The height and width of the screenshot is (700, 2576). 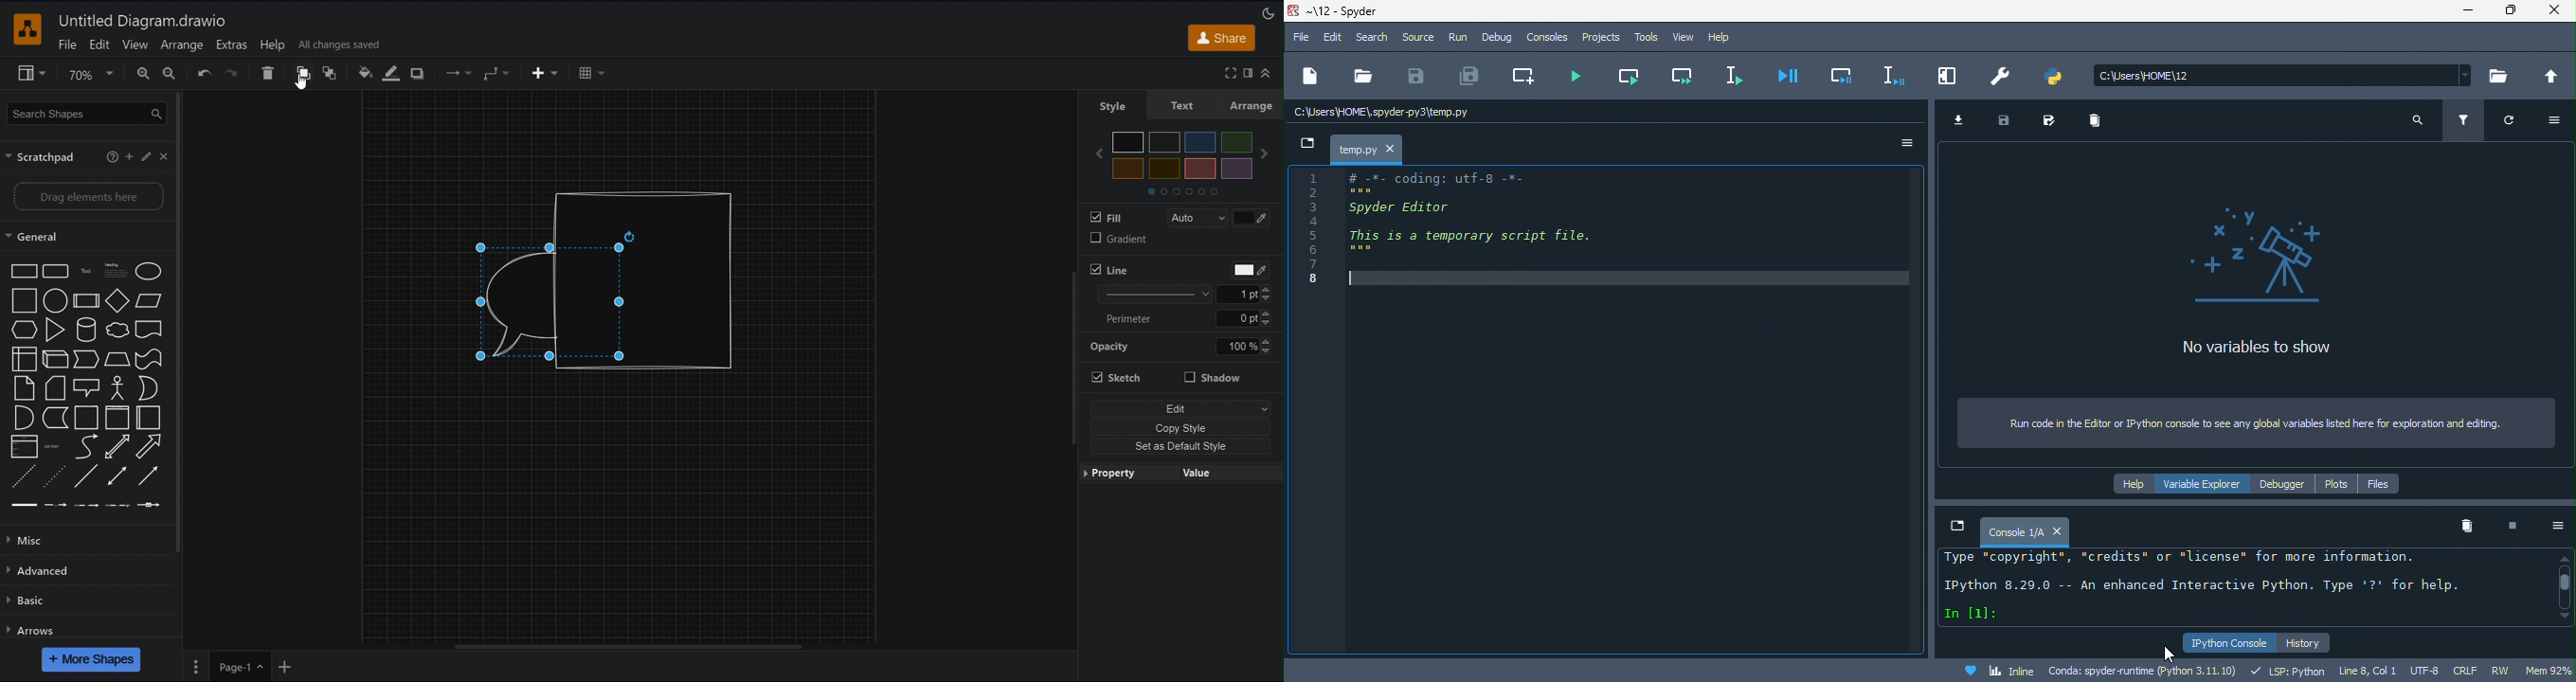 What do you see at coordinates (1627, 73) in the screenshot?
I see `run current cell` at bounding box center [1627, 73].